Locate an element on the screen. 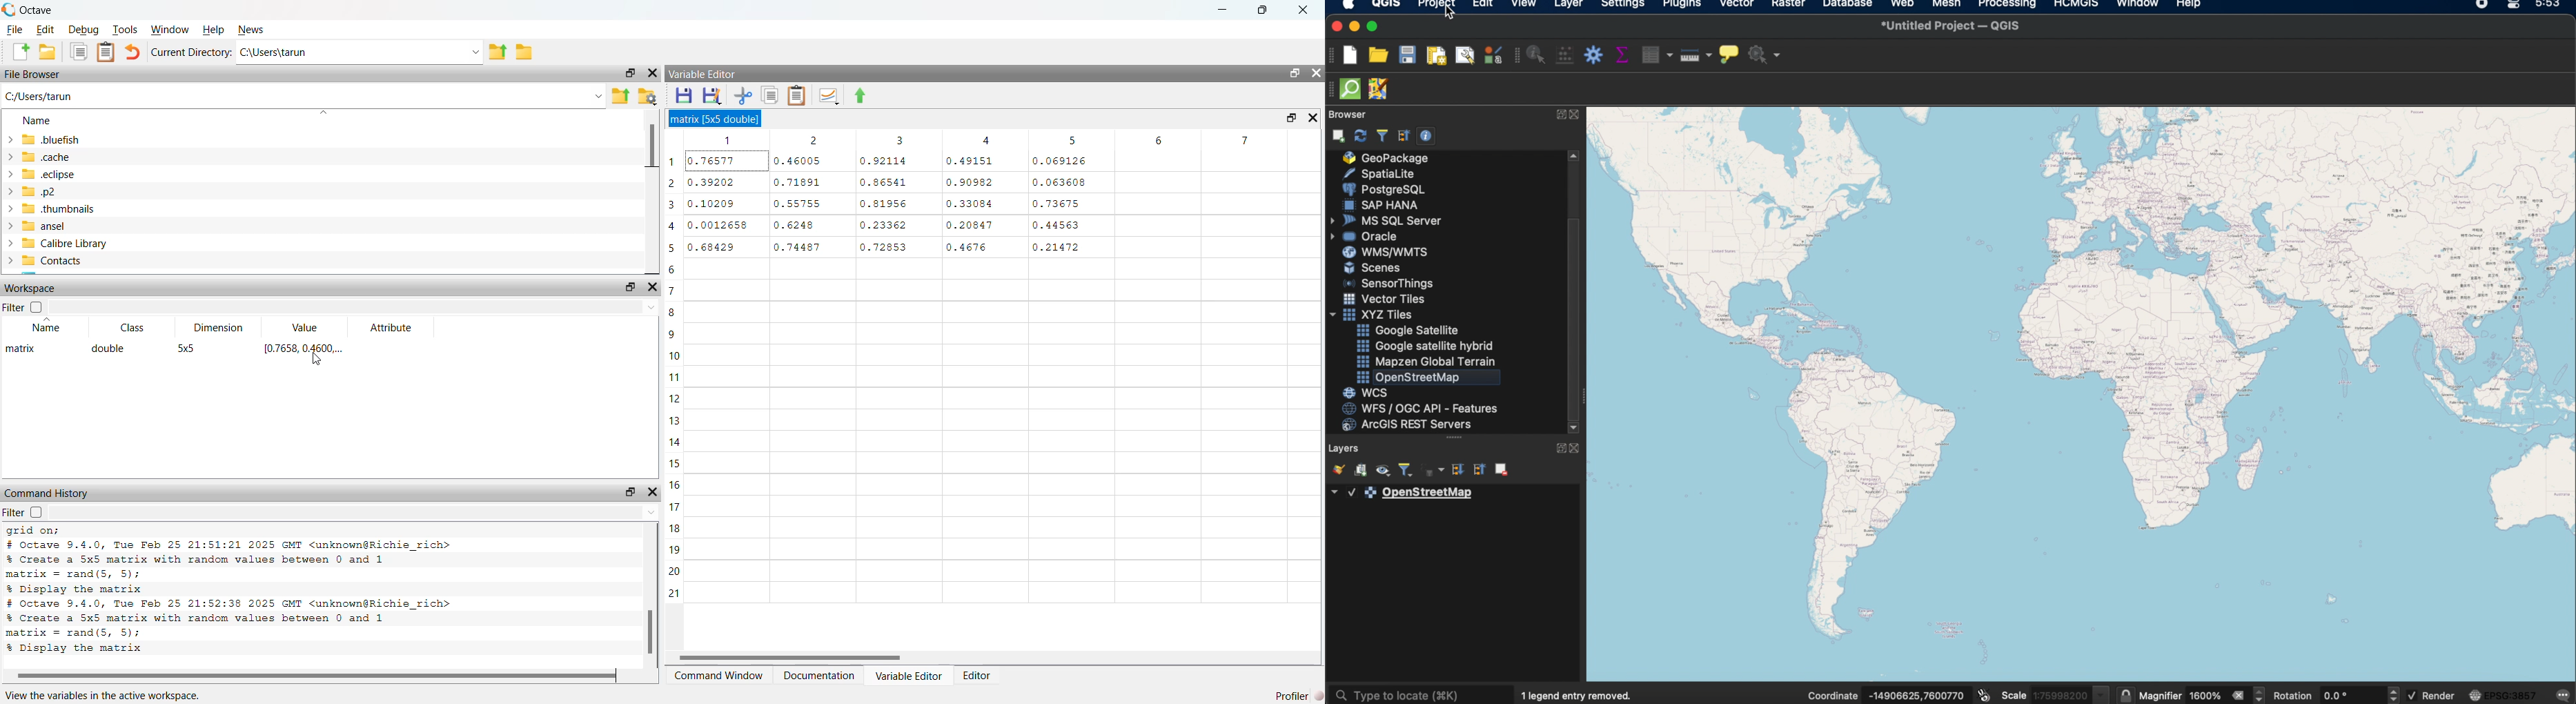 This screenshot has width=2576, height=728. close is located at coordinates (1578, 448).